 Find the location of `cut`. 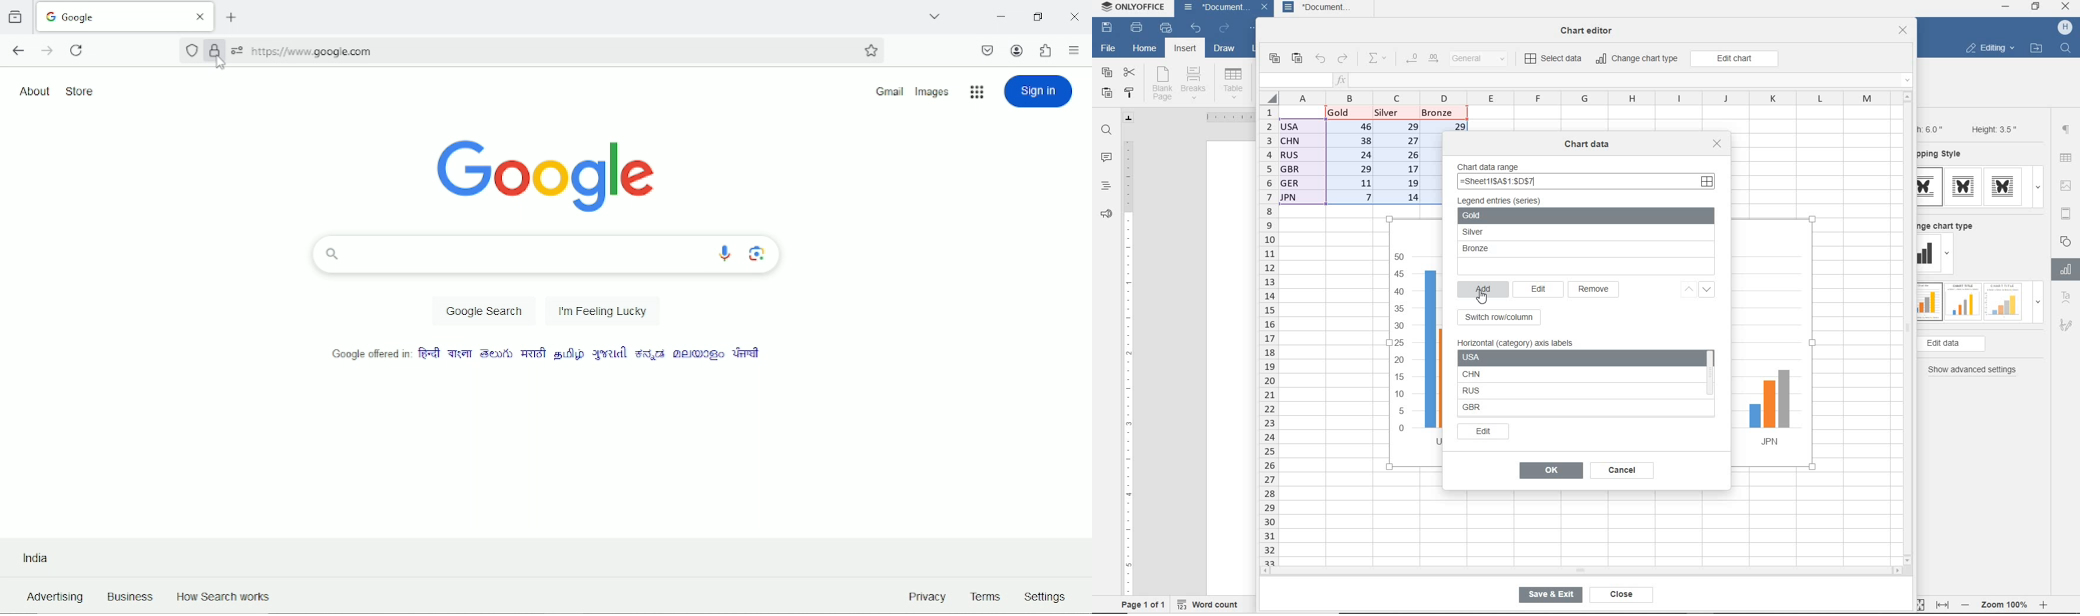

cut is located at coordinates (1130, 71).